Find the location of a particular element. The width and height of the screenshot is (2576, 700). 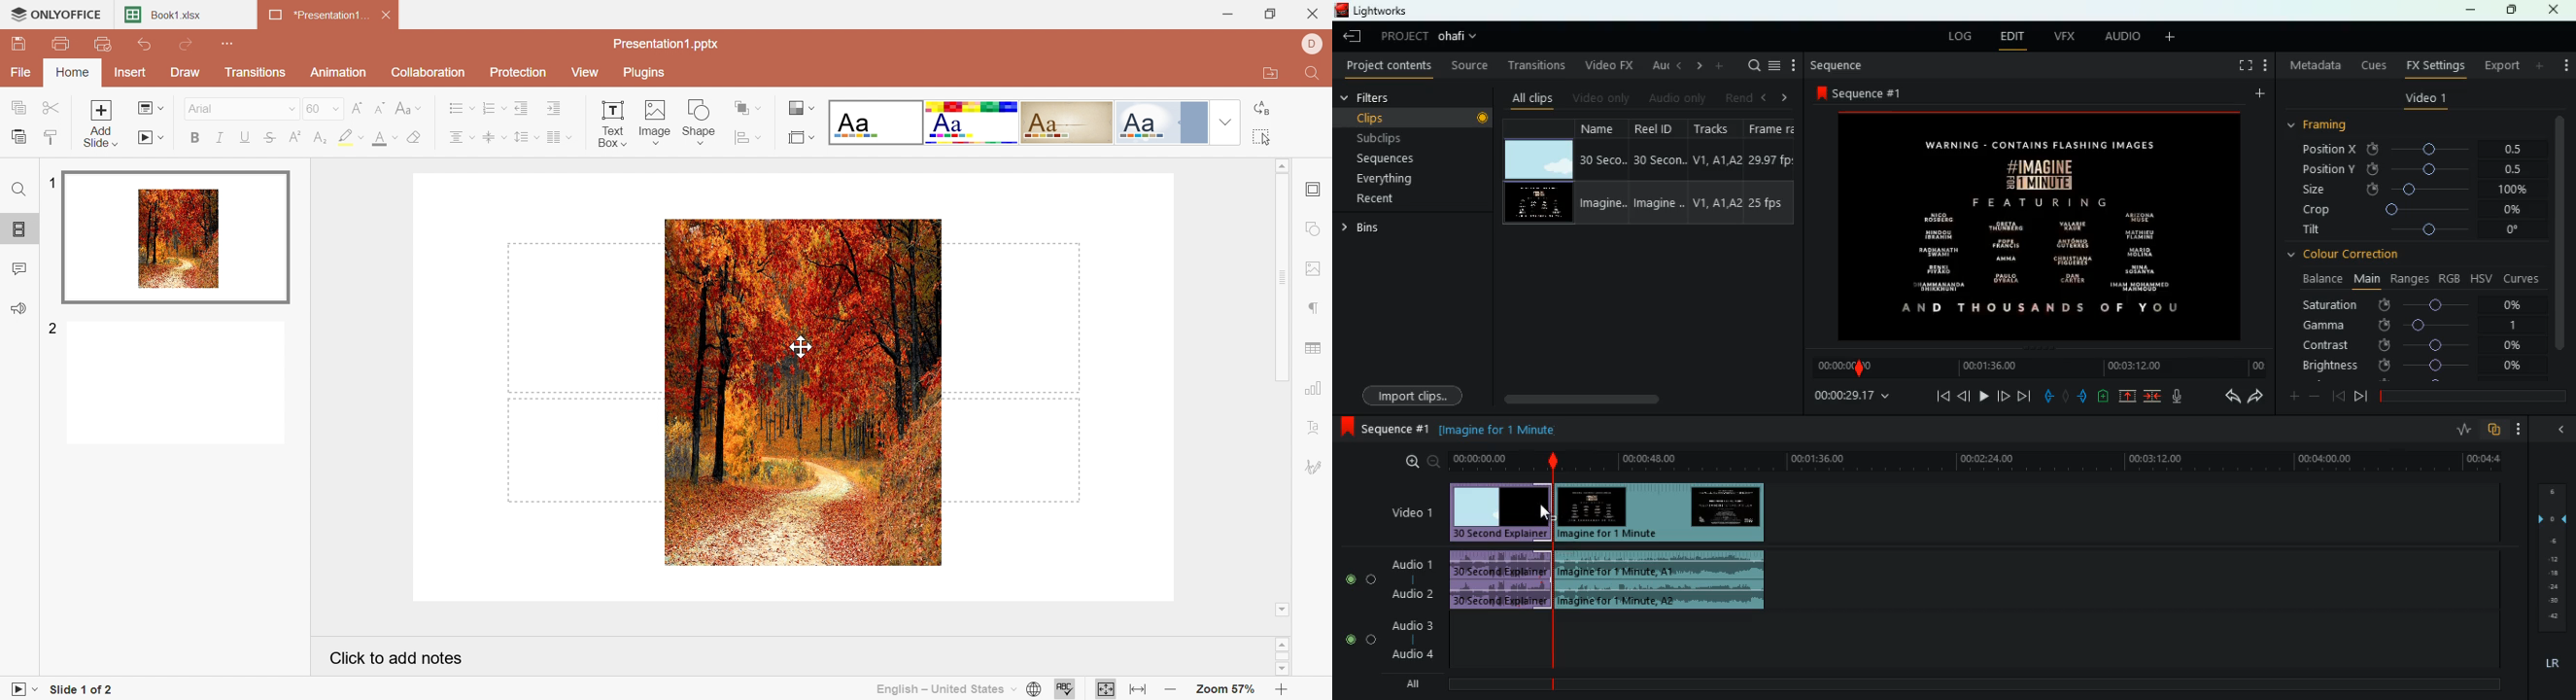

all clips is located at coordinates (1532, 97).